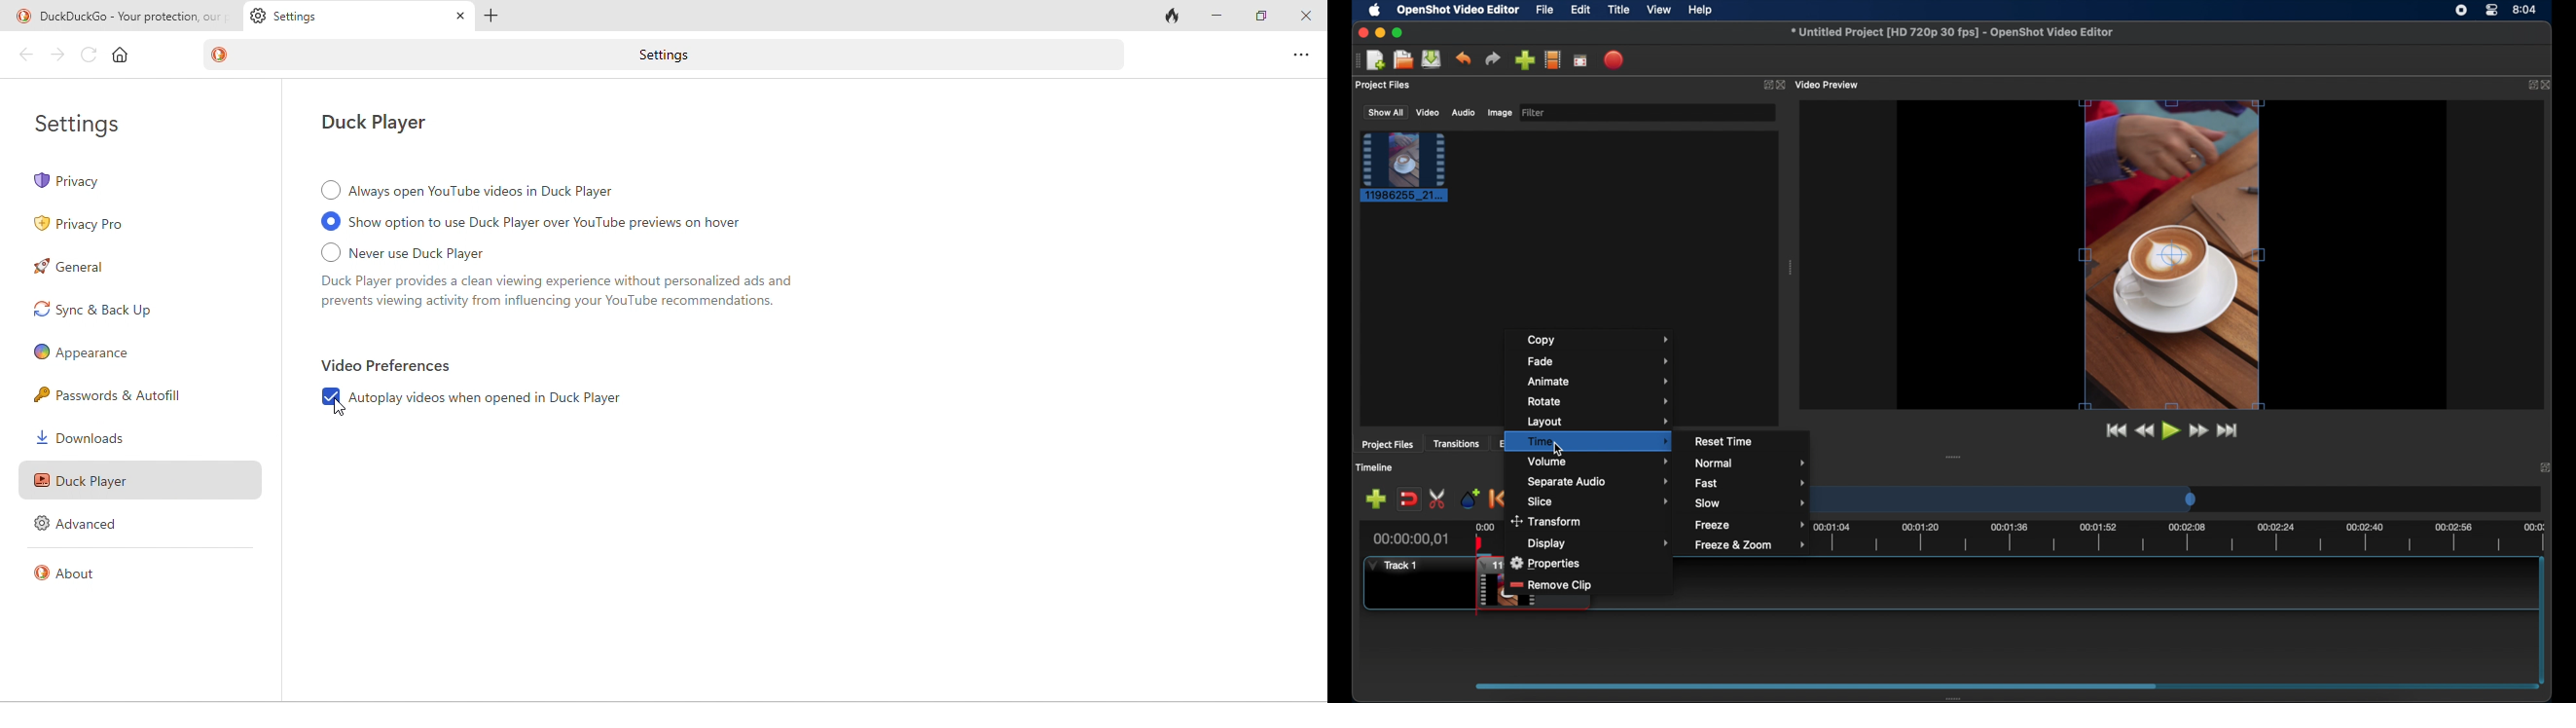  I want to click on add marker, so click(1471, 499).